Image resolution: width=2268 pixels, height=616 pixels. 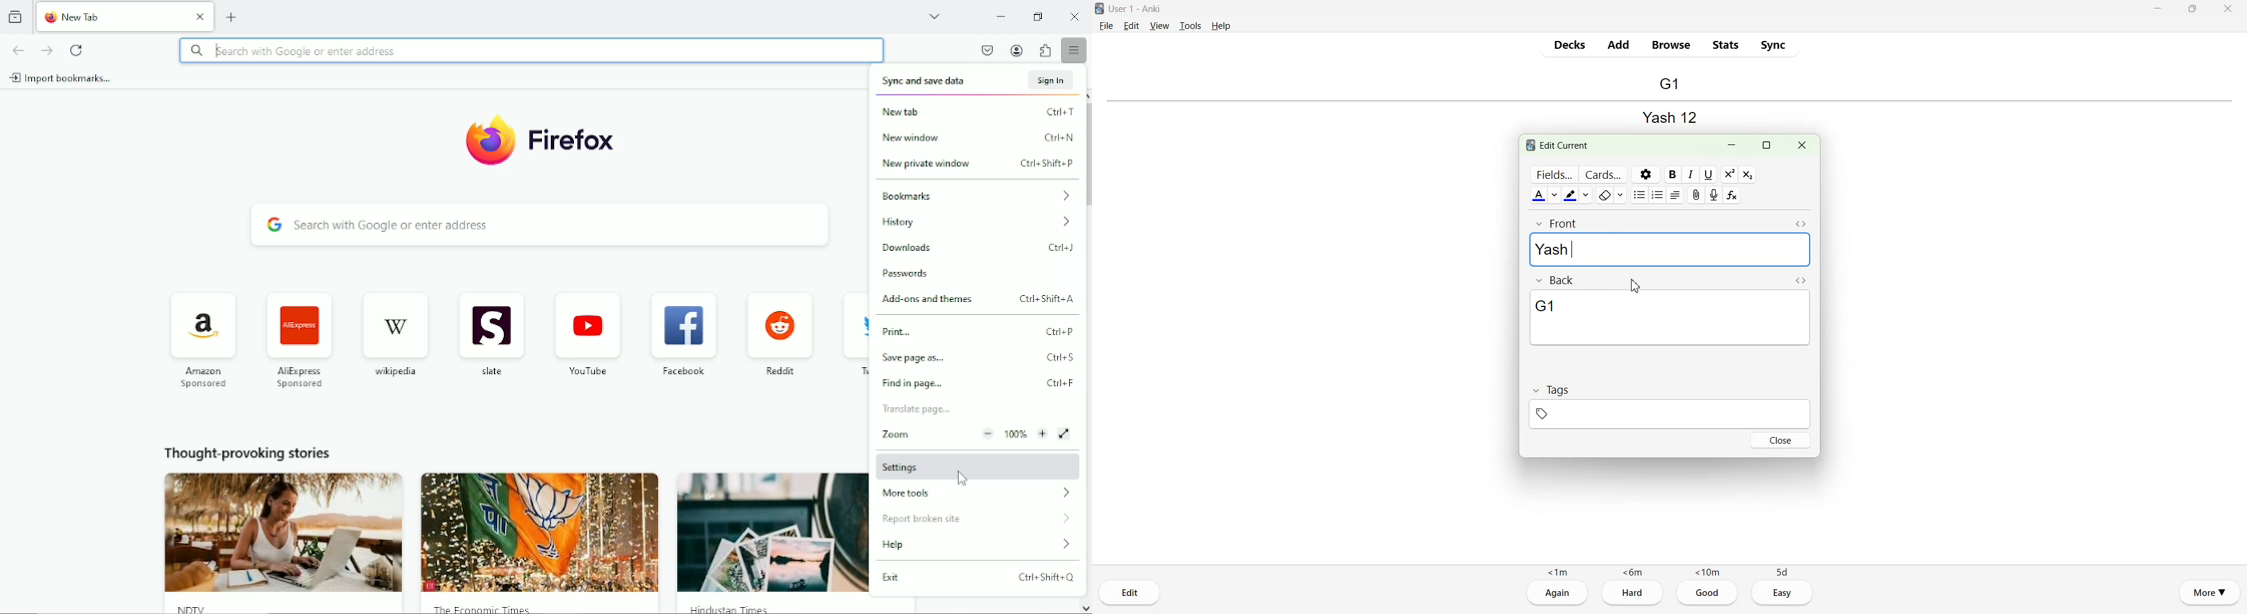 I want to click on sync and save data, so click(x=975, y=81).